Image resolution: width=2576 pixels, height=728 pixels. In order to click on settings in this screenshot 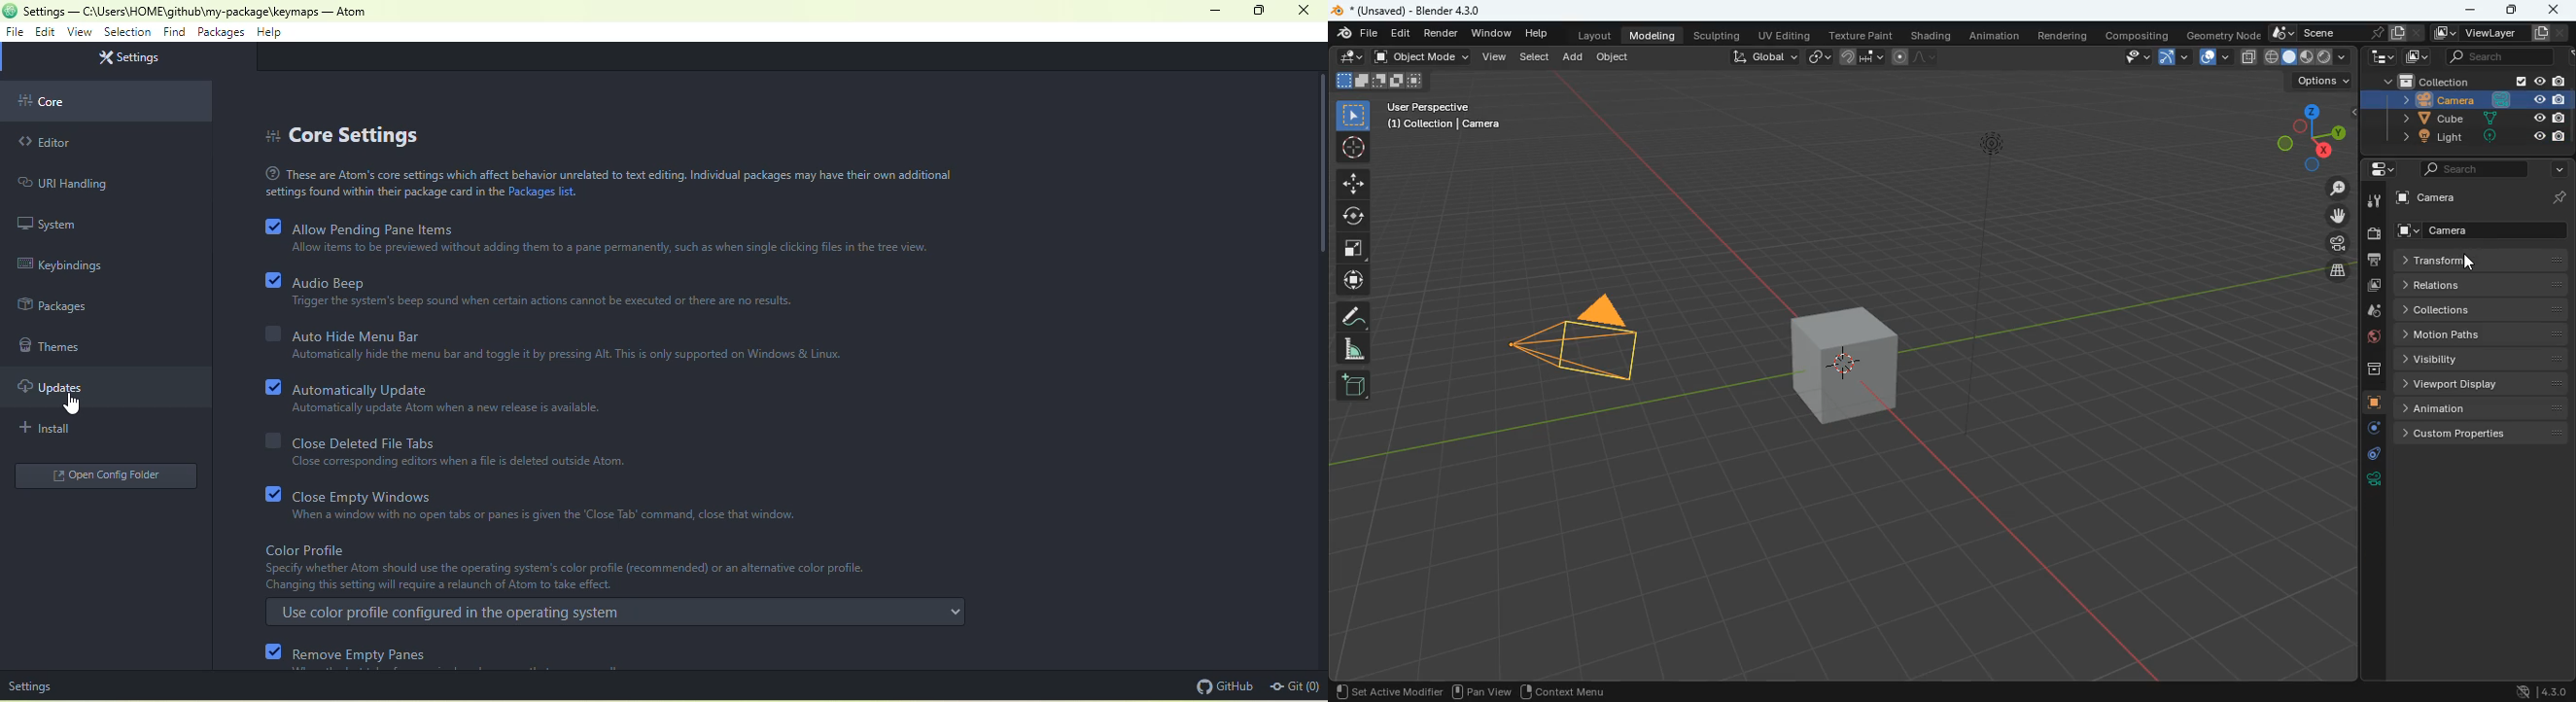, I will do `click(31, 685)`.